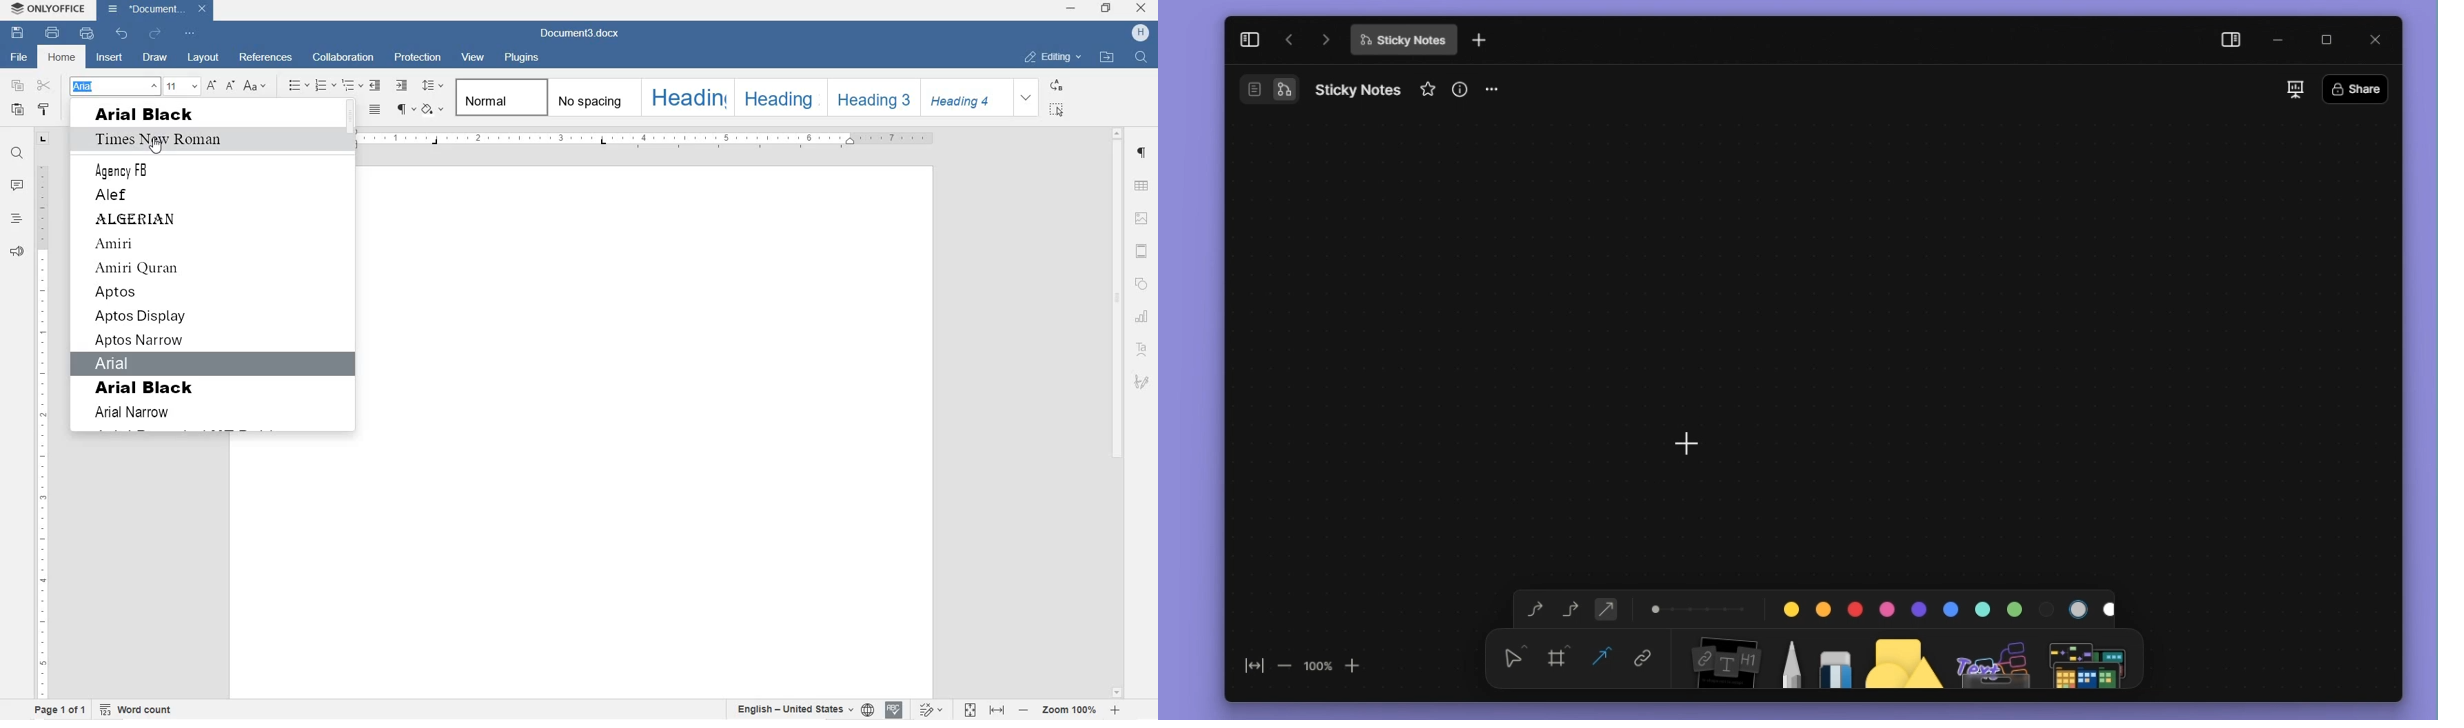 This screenshot has height=728, width=2464. Describe the element at coordinates (987, 708) in the screenshot. I see `FIT TO PAGE OR WIDTH` at that location.